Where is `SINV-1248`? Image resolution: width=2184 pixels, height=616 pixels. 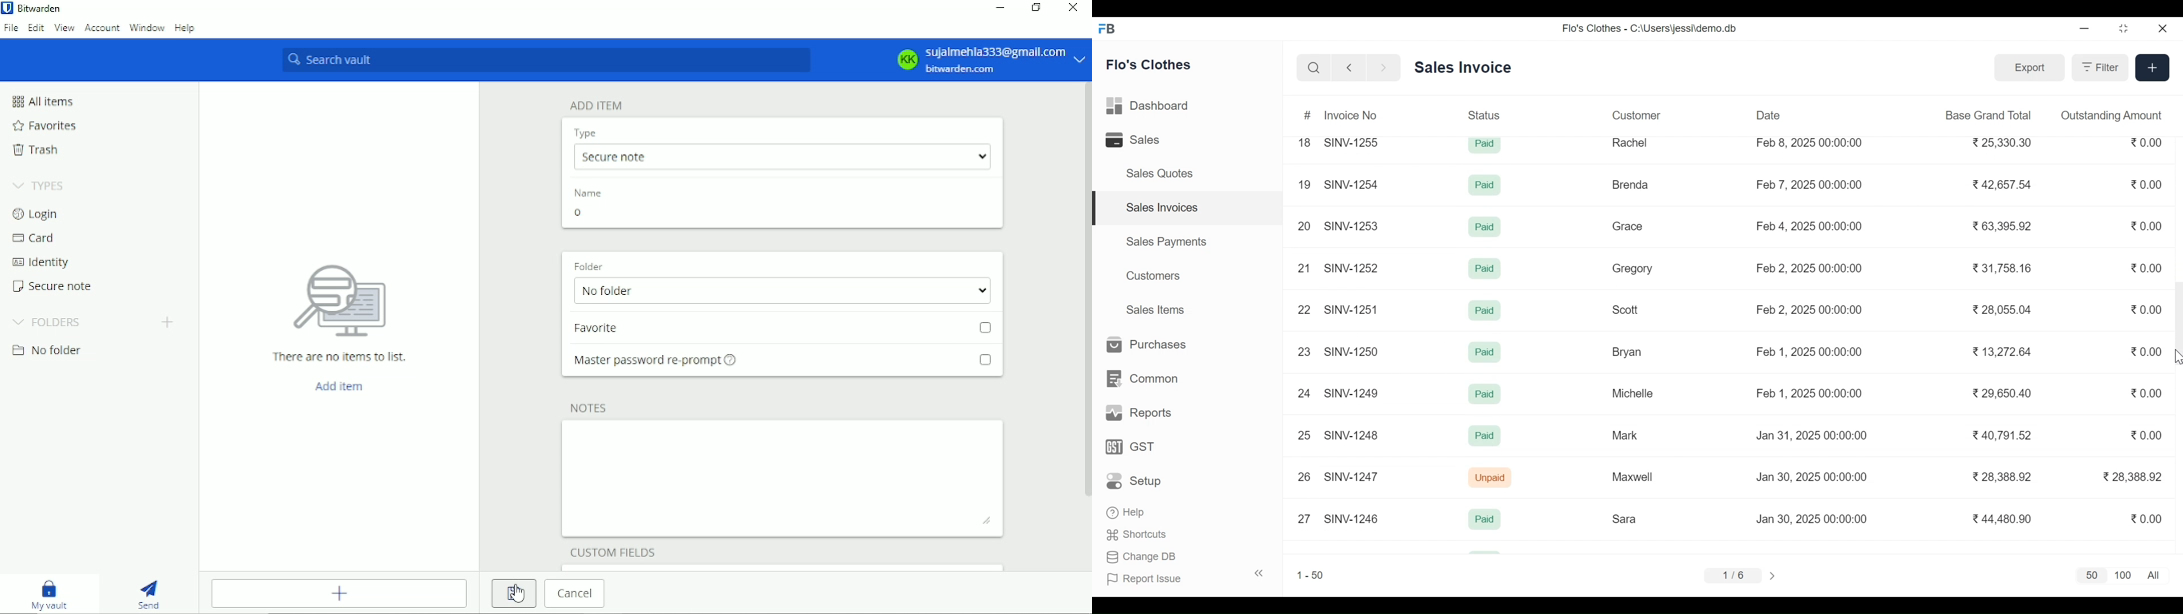
SINV-1248 is located at coordinates (1352, 434).